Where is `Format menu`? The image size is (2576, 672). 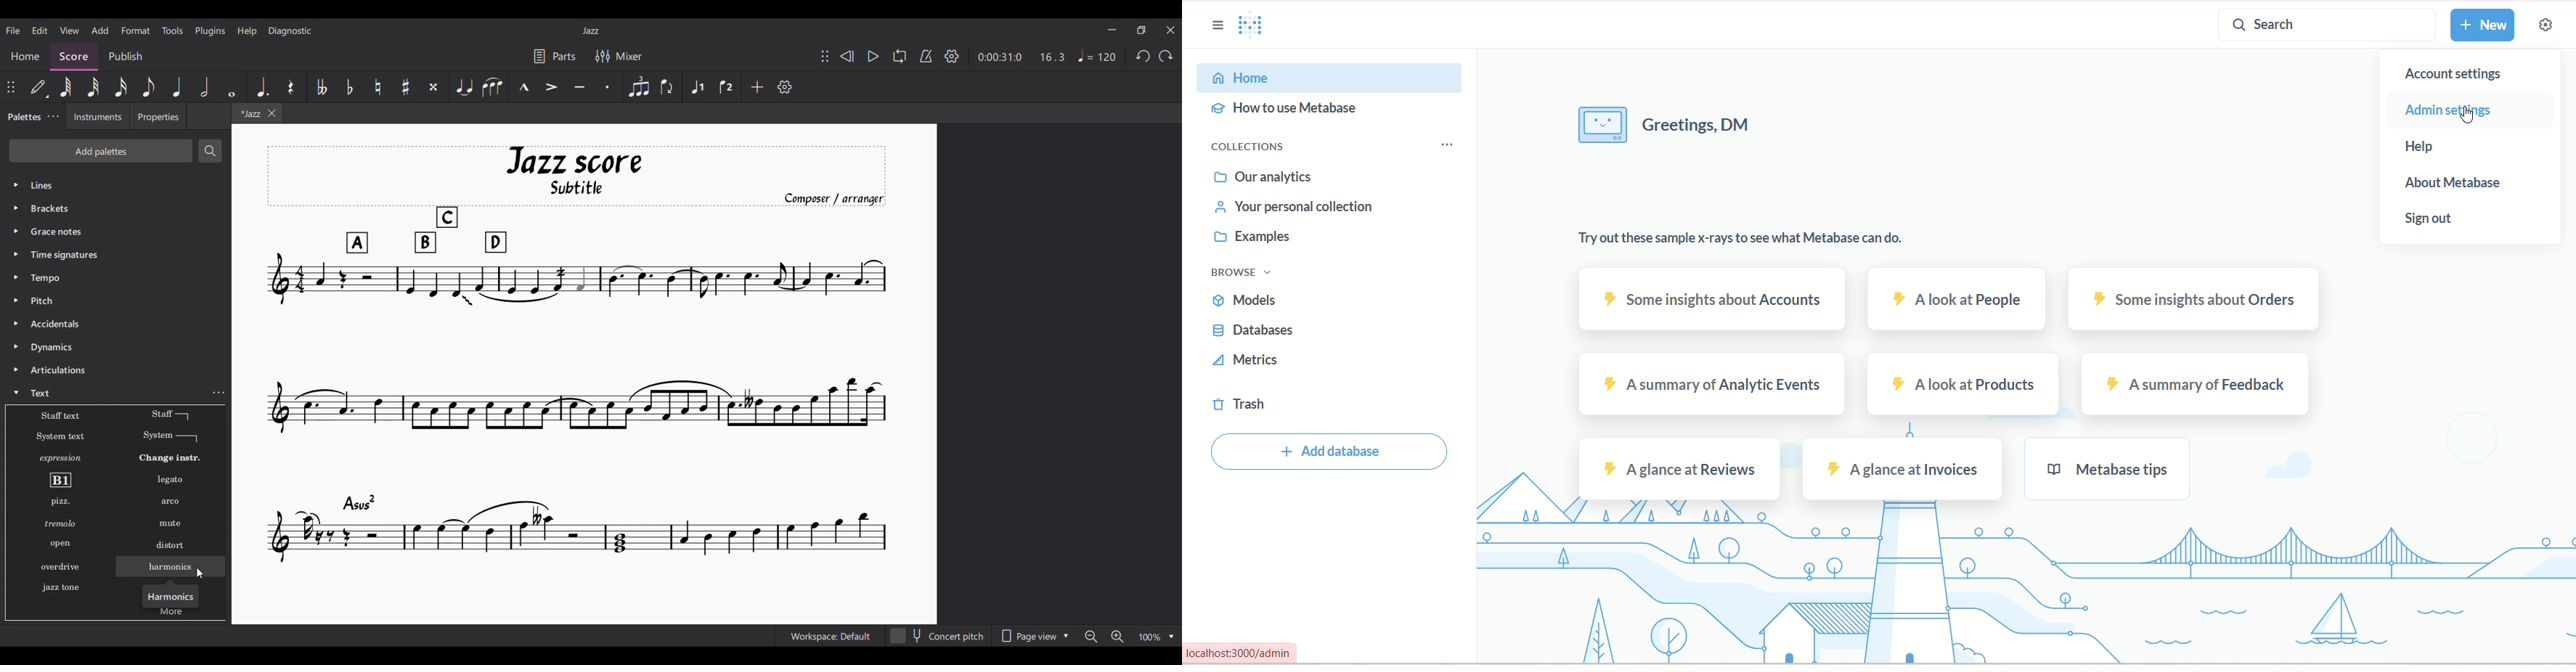
Format menu is located at coordinates (136, 31).